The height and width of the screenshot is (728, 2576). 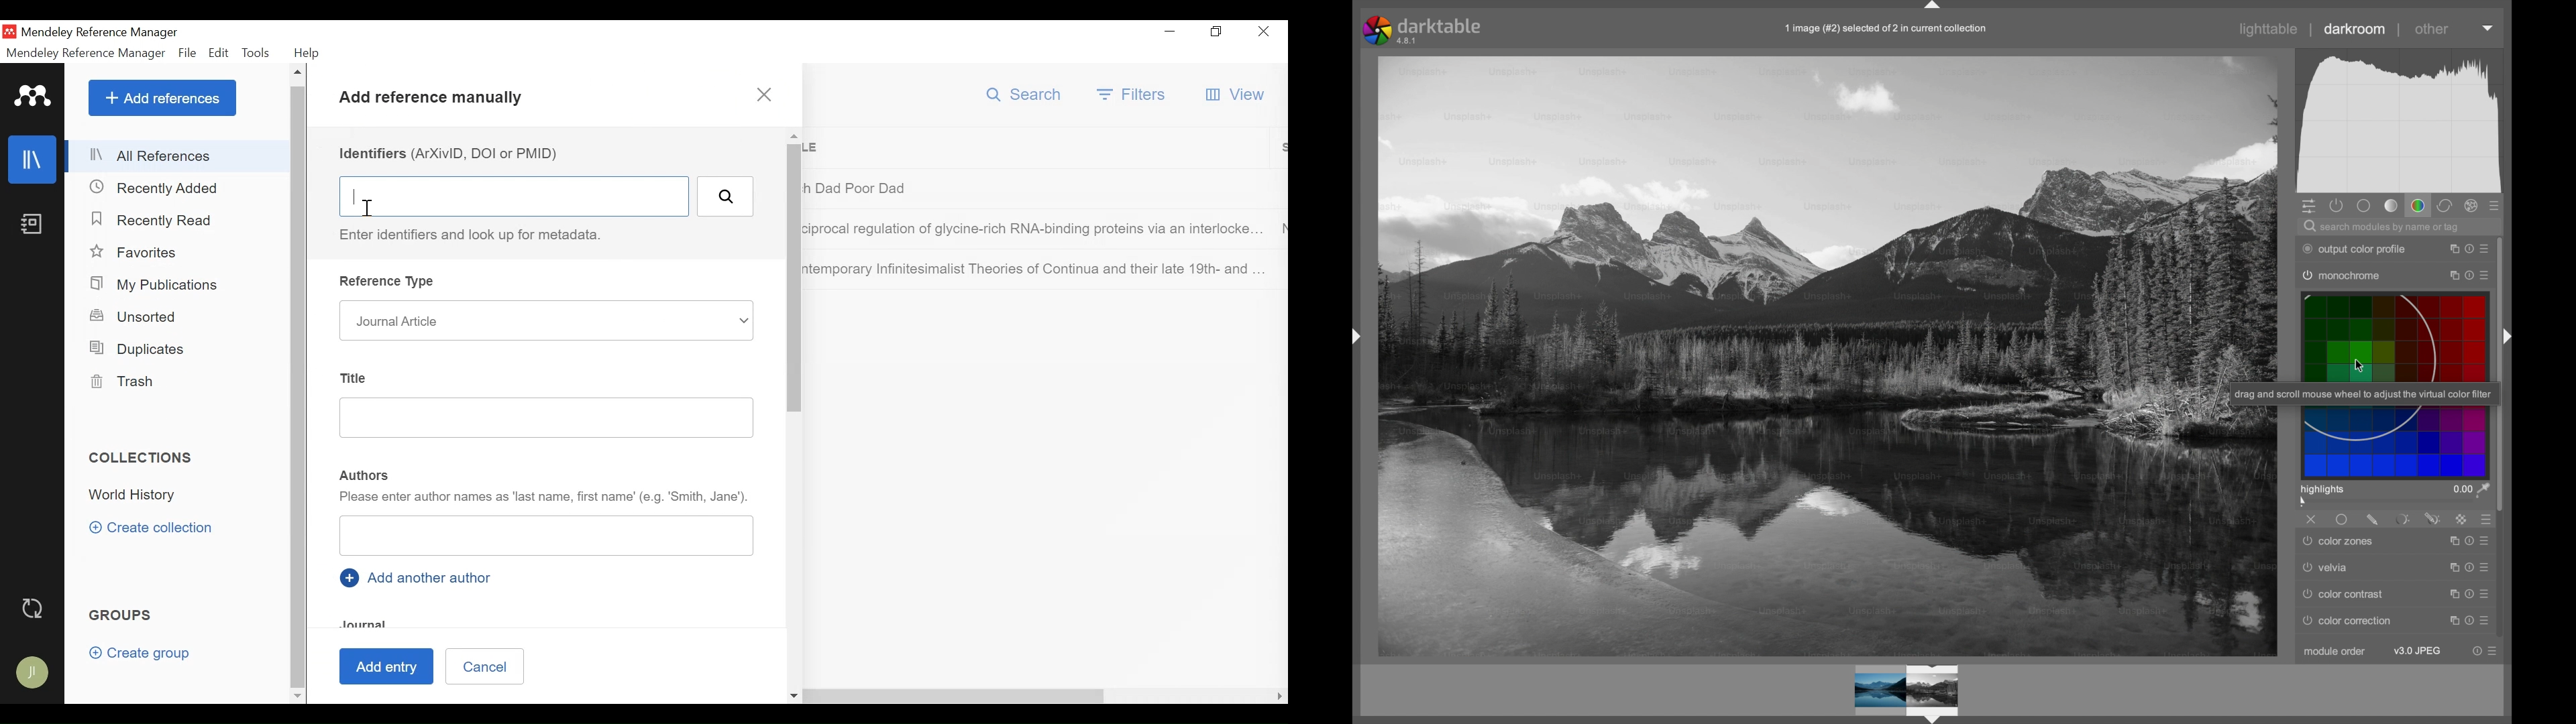 I want to click on drawn and parametric mask, so click(x=2432, y=518).